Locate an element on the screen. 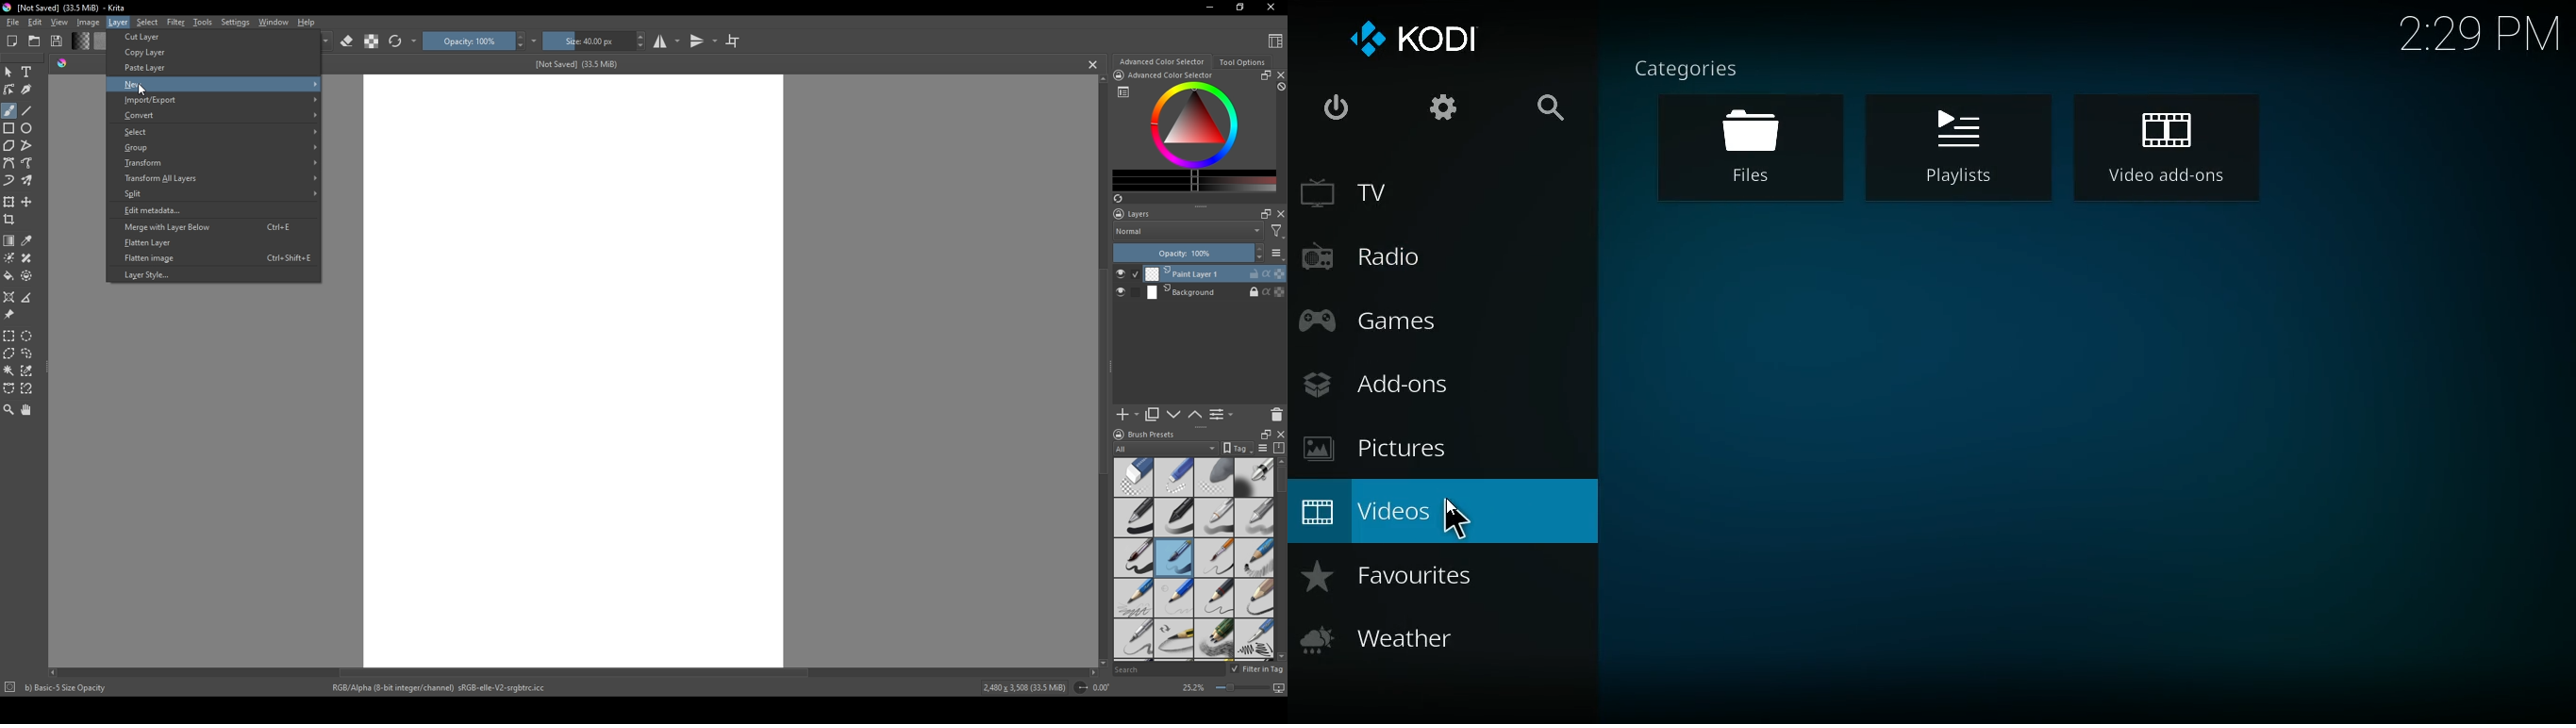 Image resolution: width=2576 pixels, height=728 pixels. pencil is located at coordinates (1173, 598).